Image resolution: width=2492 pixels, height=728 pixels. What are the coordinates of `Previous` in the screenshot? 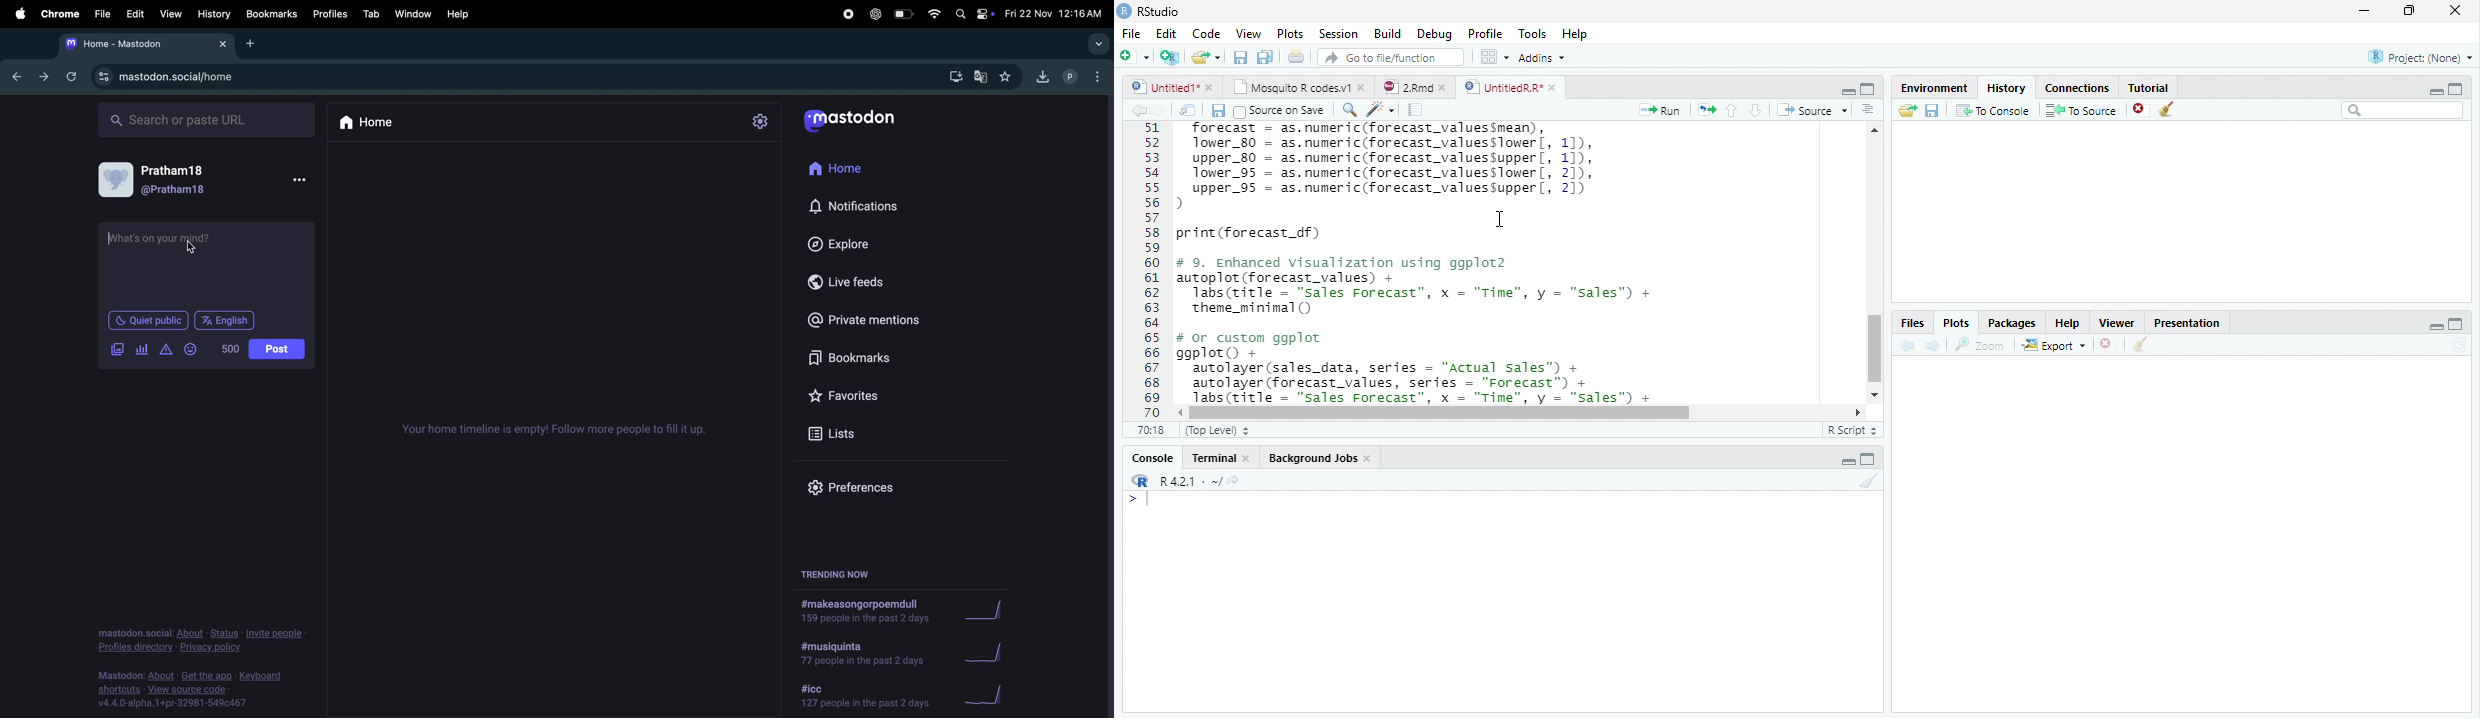 It's located at (1907, 345).